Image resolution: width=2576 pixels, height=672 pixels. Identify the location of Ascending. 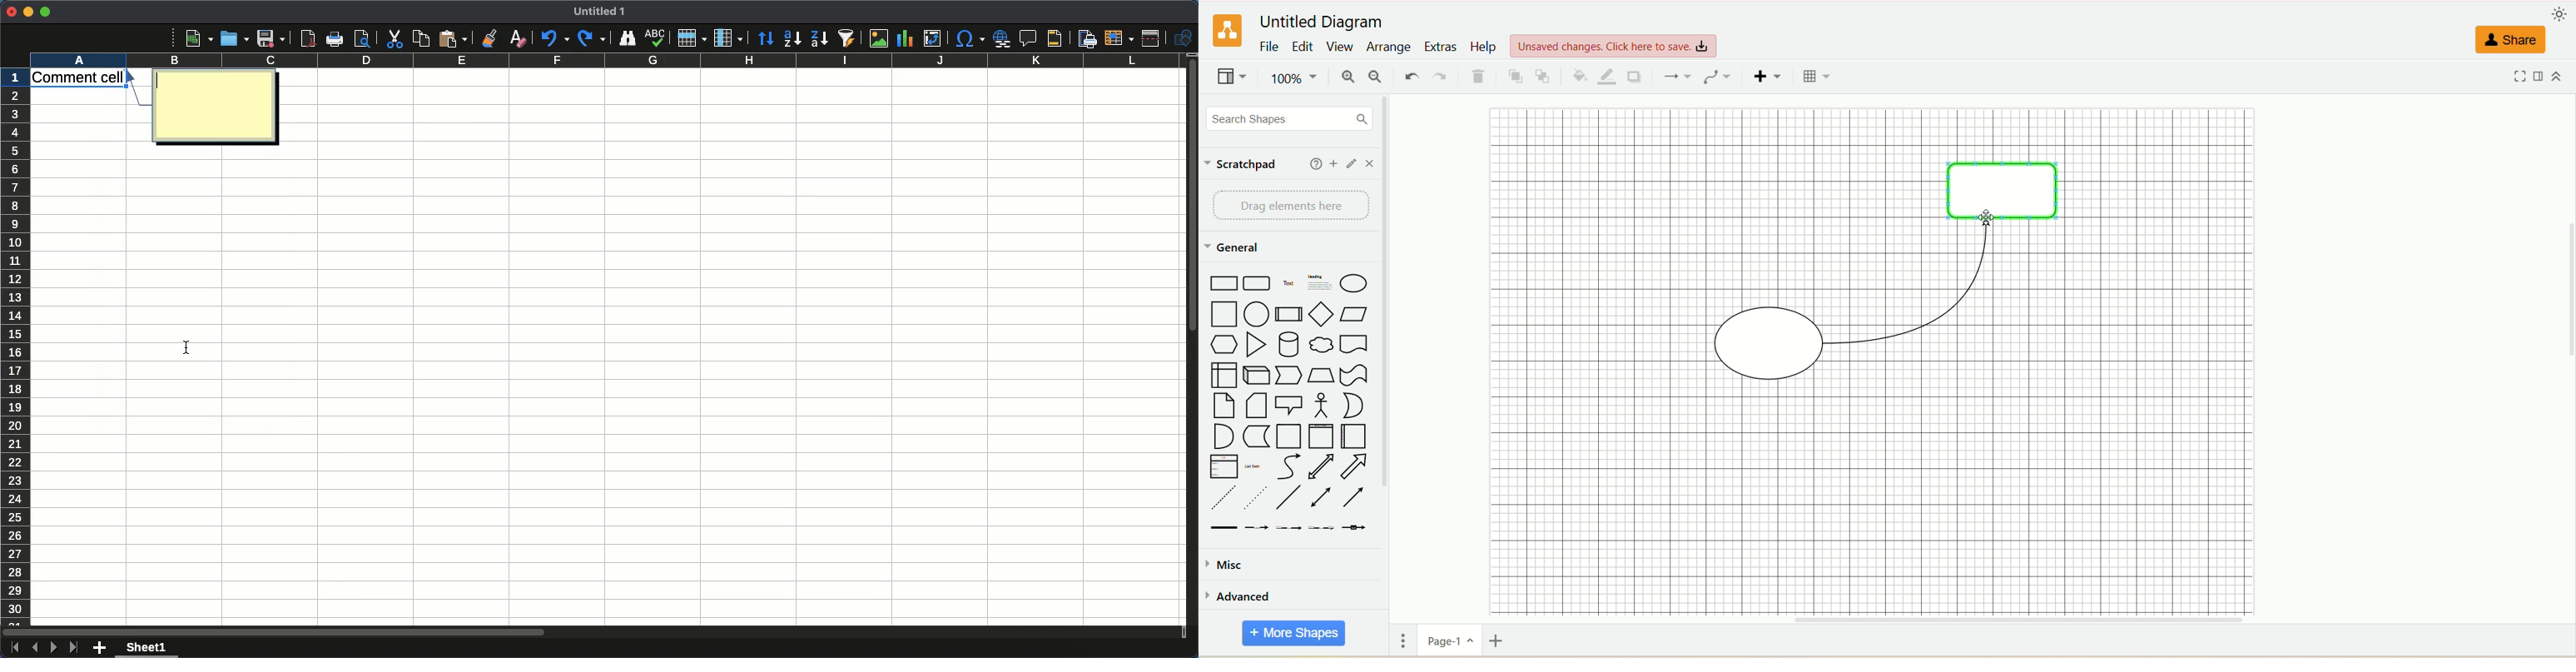
(790, 37).